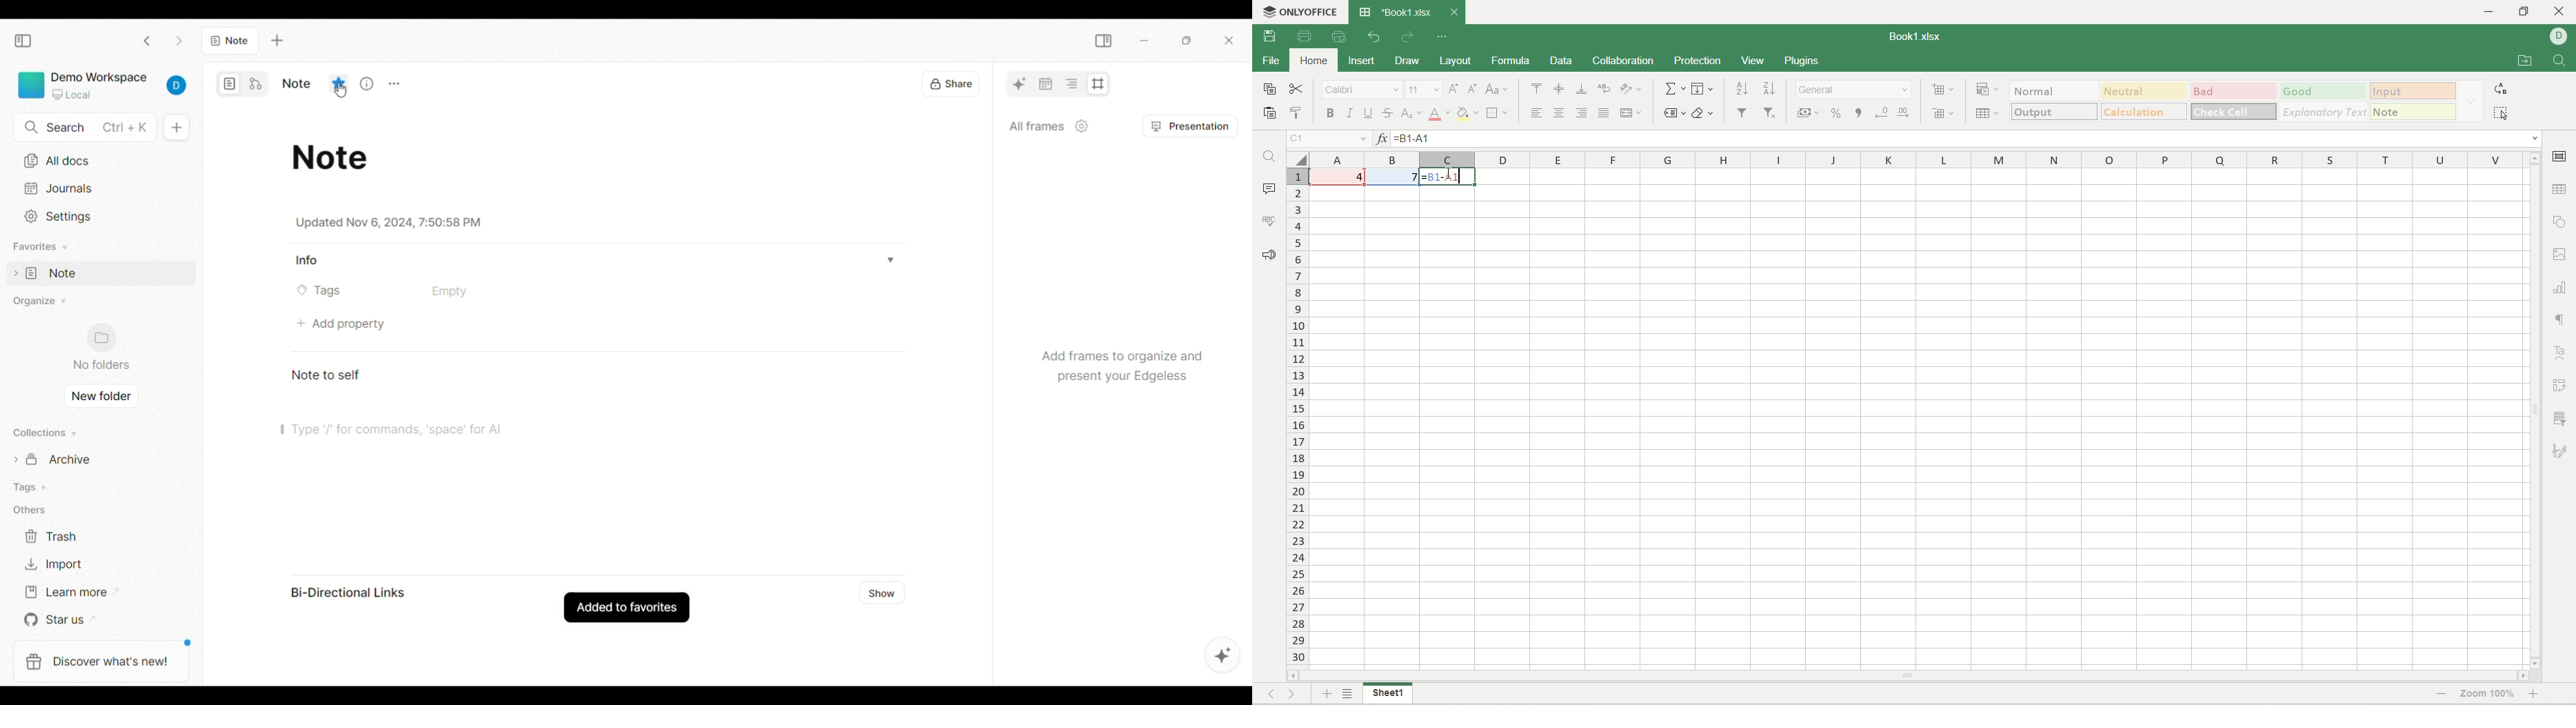 Image resolution: width=2576 pixels, height=728 pixels. What do you see at coordinates (1071, 84) in the screenshot?
I see `Table of contents` at bounding box center [1071, 84].